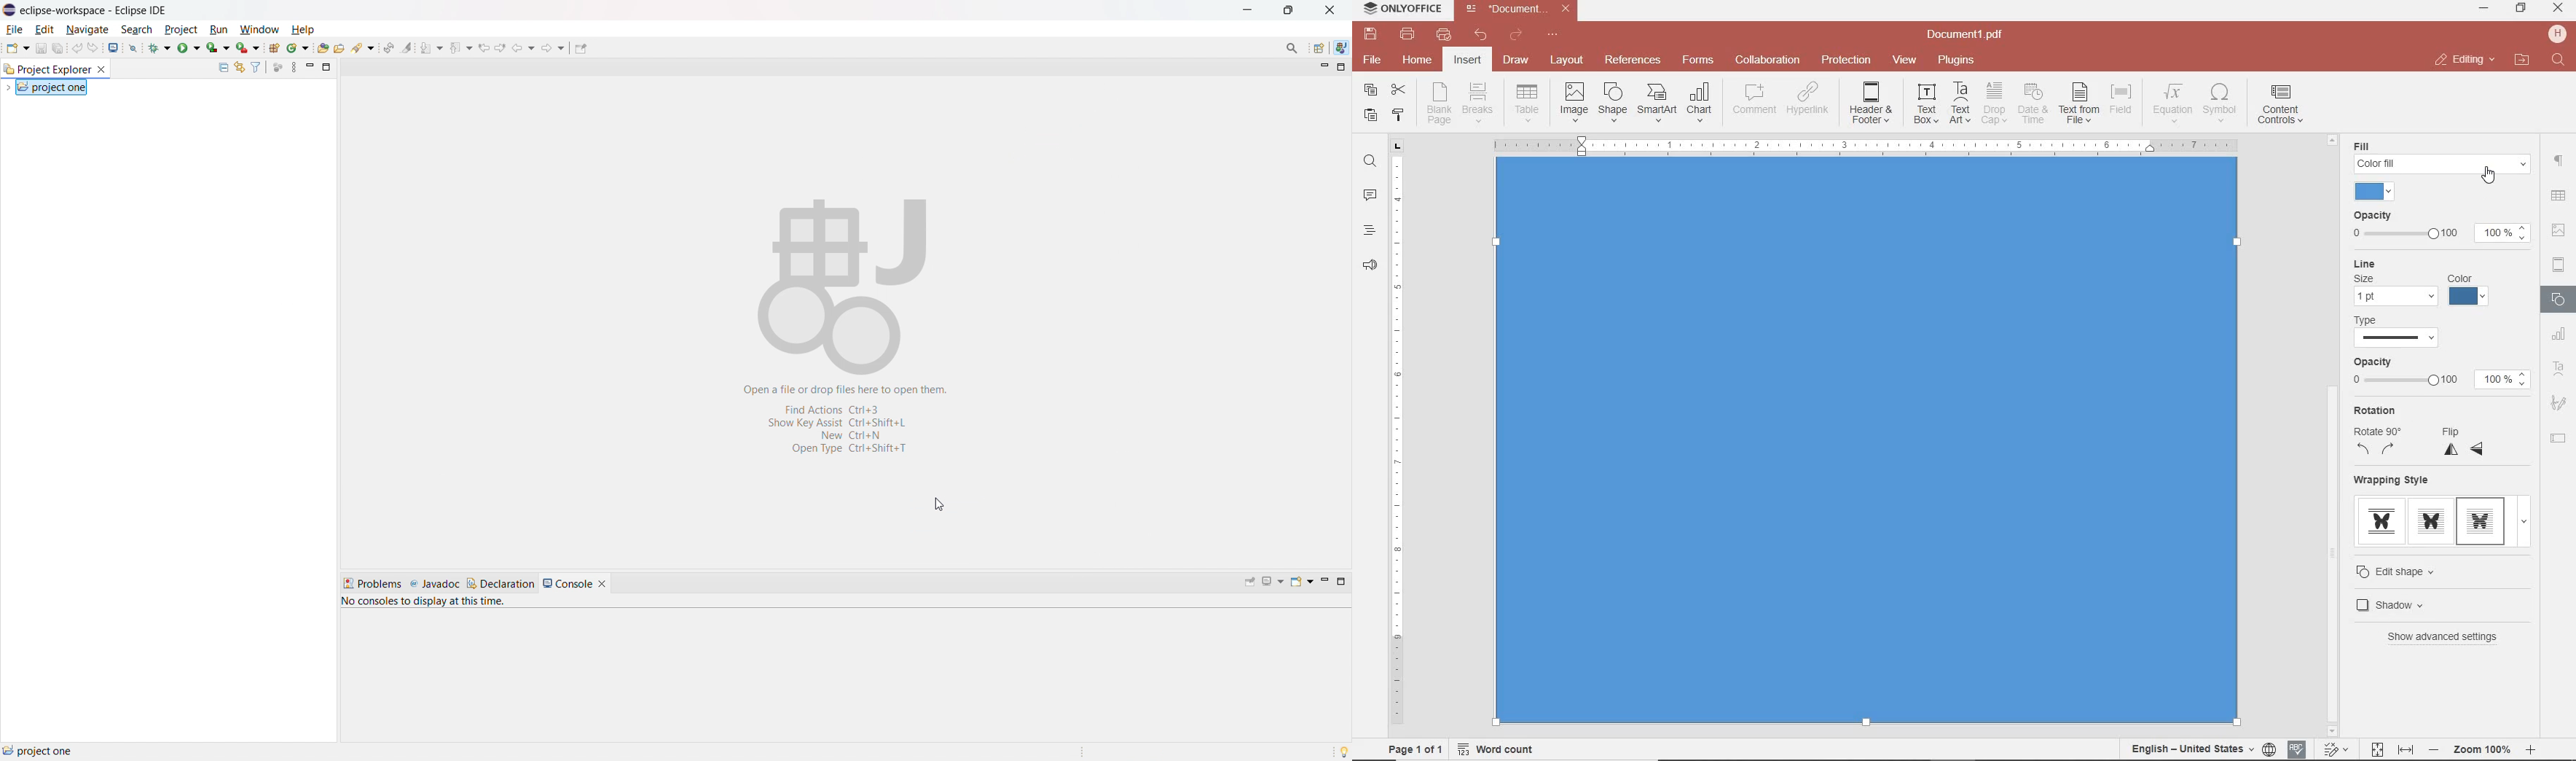 The height and width of the screenshot is (784, 2576). I want to click on , so click(1865, 145).